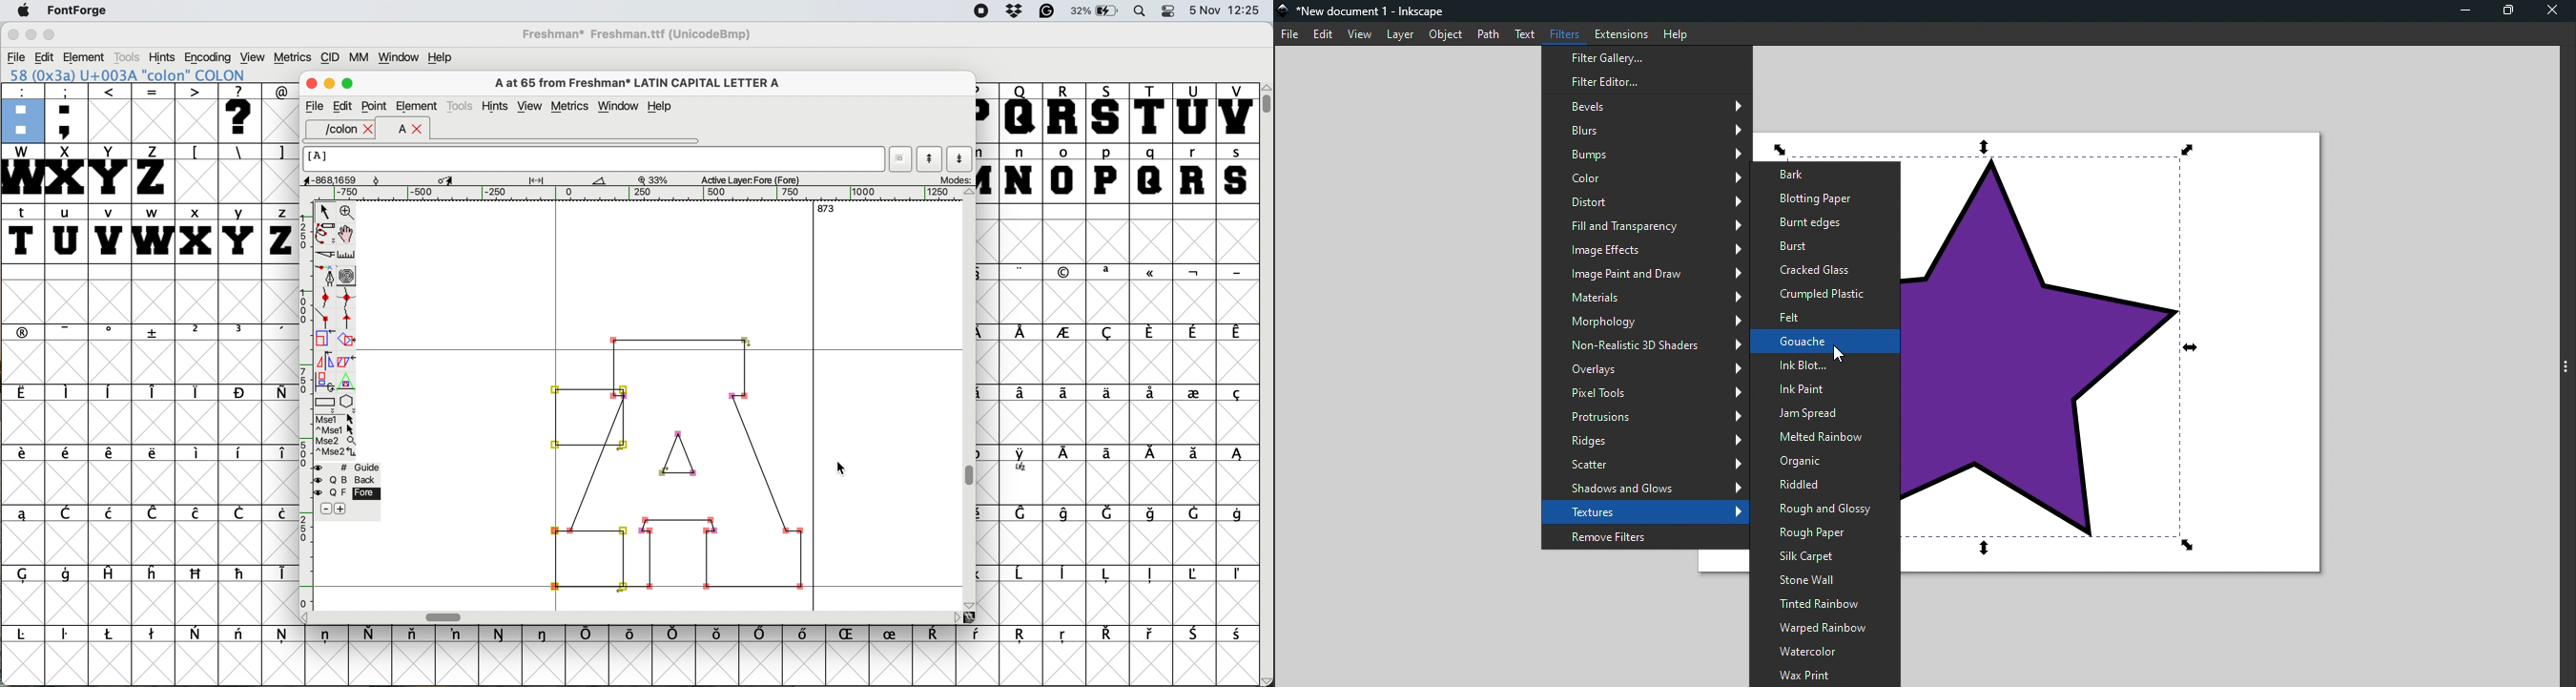 The height and width of the screenshot is (700, 2576). What do you see at coordinates (1152, 394) in the screenshot?
I see `symbol` at bounding box center [1152, 394].